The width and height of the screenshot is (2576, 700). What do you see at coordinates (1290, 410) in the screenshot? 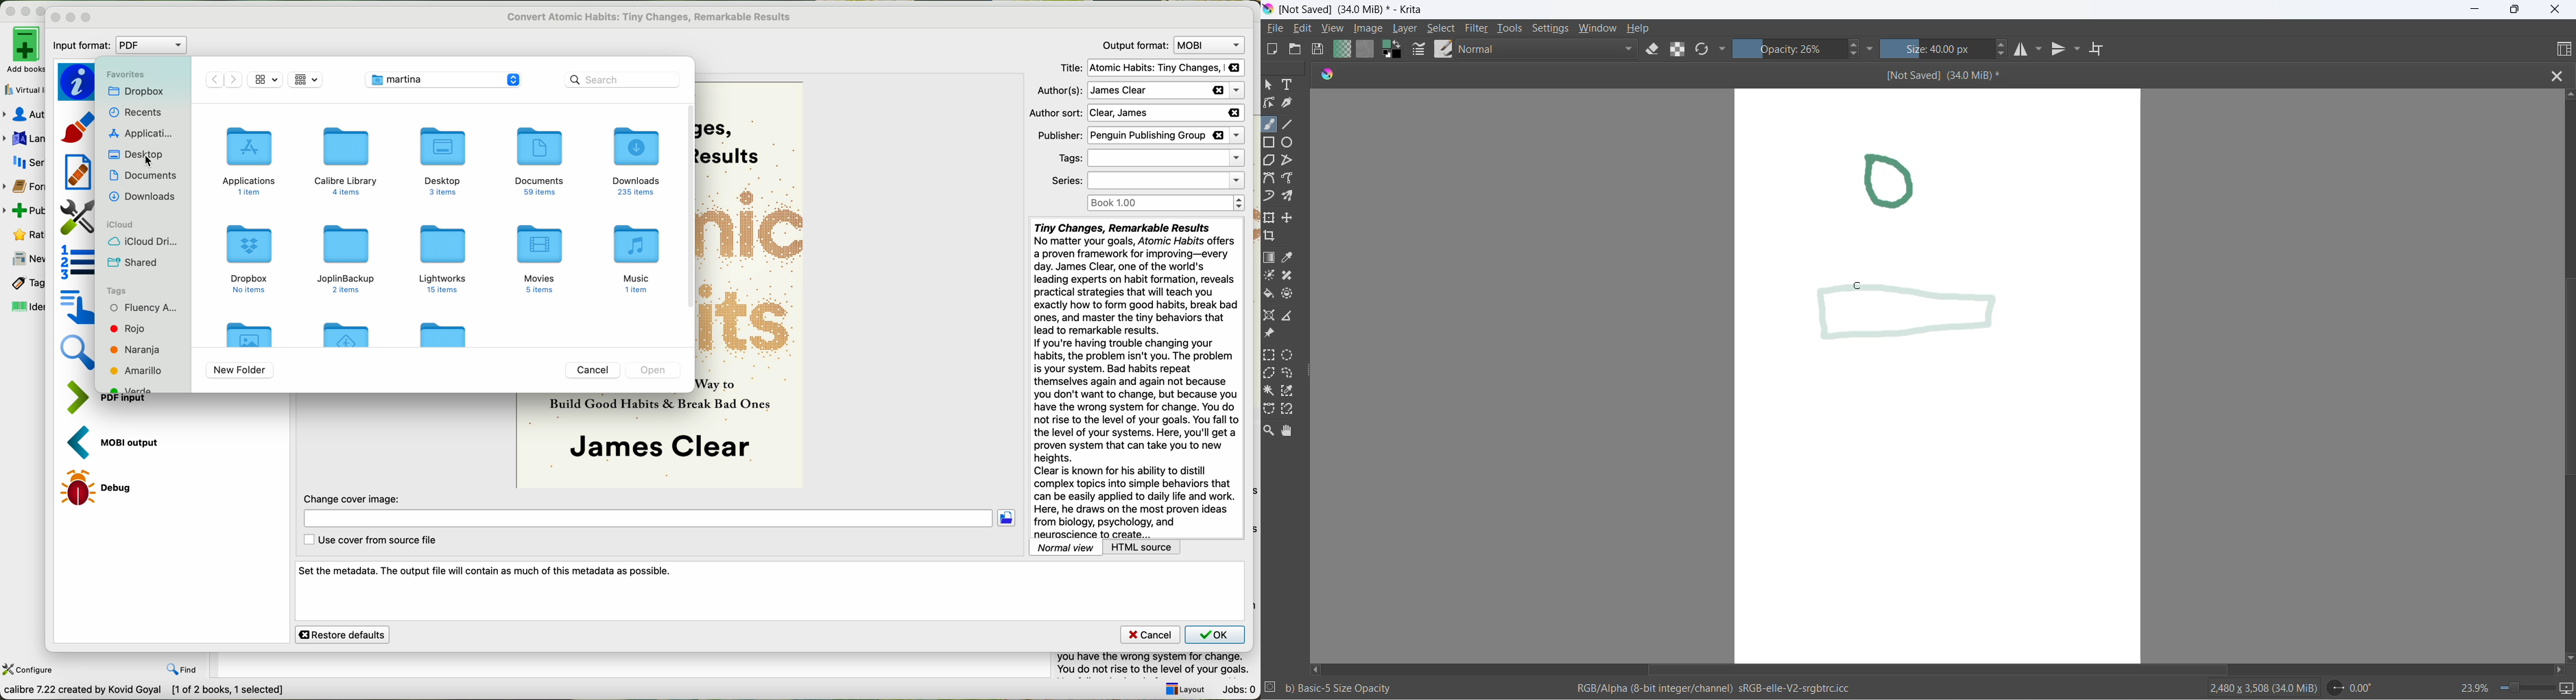
I see `magnetic curve selection tool` at bounding box center [1290, 410].